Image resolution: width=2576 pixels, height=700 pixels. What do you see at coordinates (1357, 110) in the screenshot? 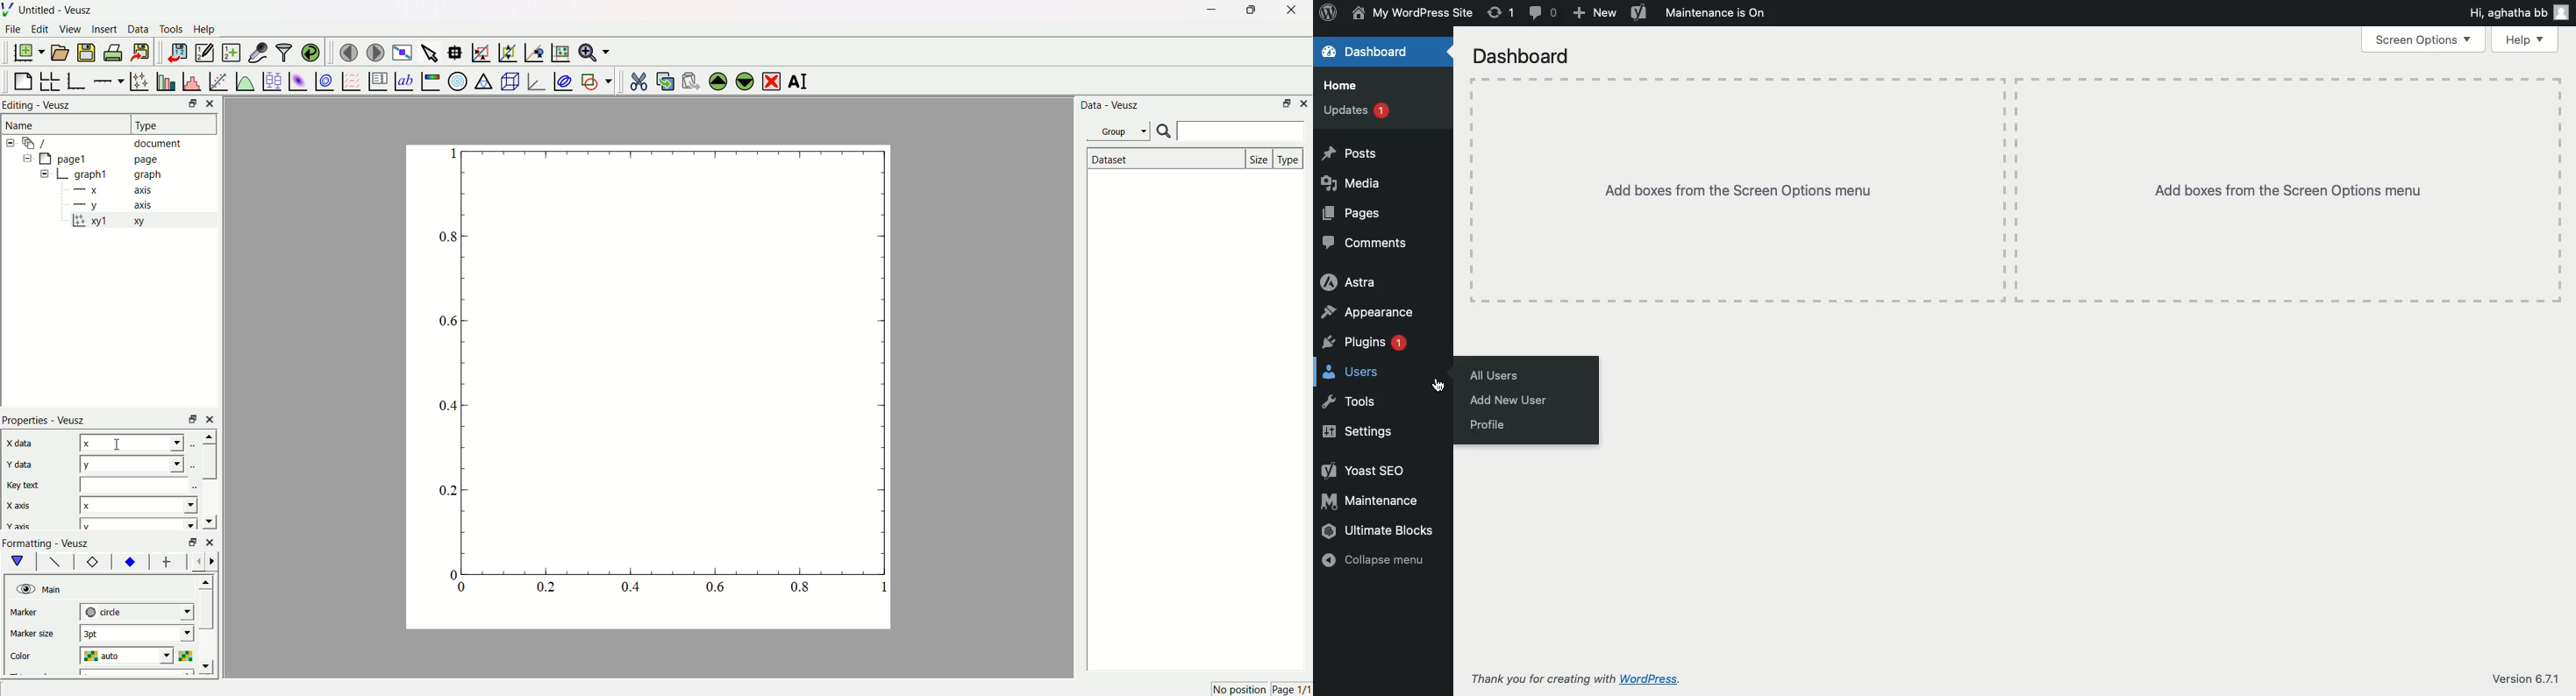
I see `Updates` at bounding box center [1357, 110].